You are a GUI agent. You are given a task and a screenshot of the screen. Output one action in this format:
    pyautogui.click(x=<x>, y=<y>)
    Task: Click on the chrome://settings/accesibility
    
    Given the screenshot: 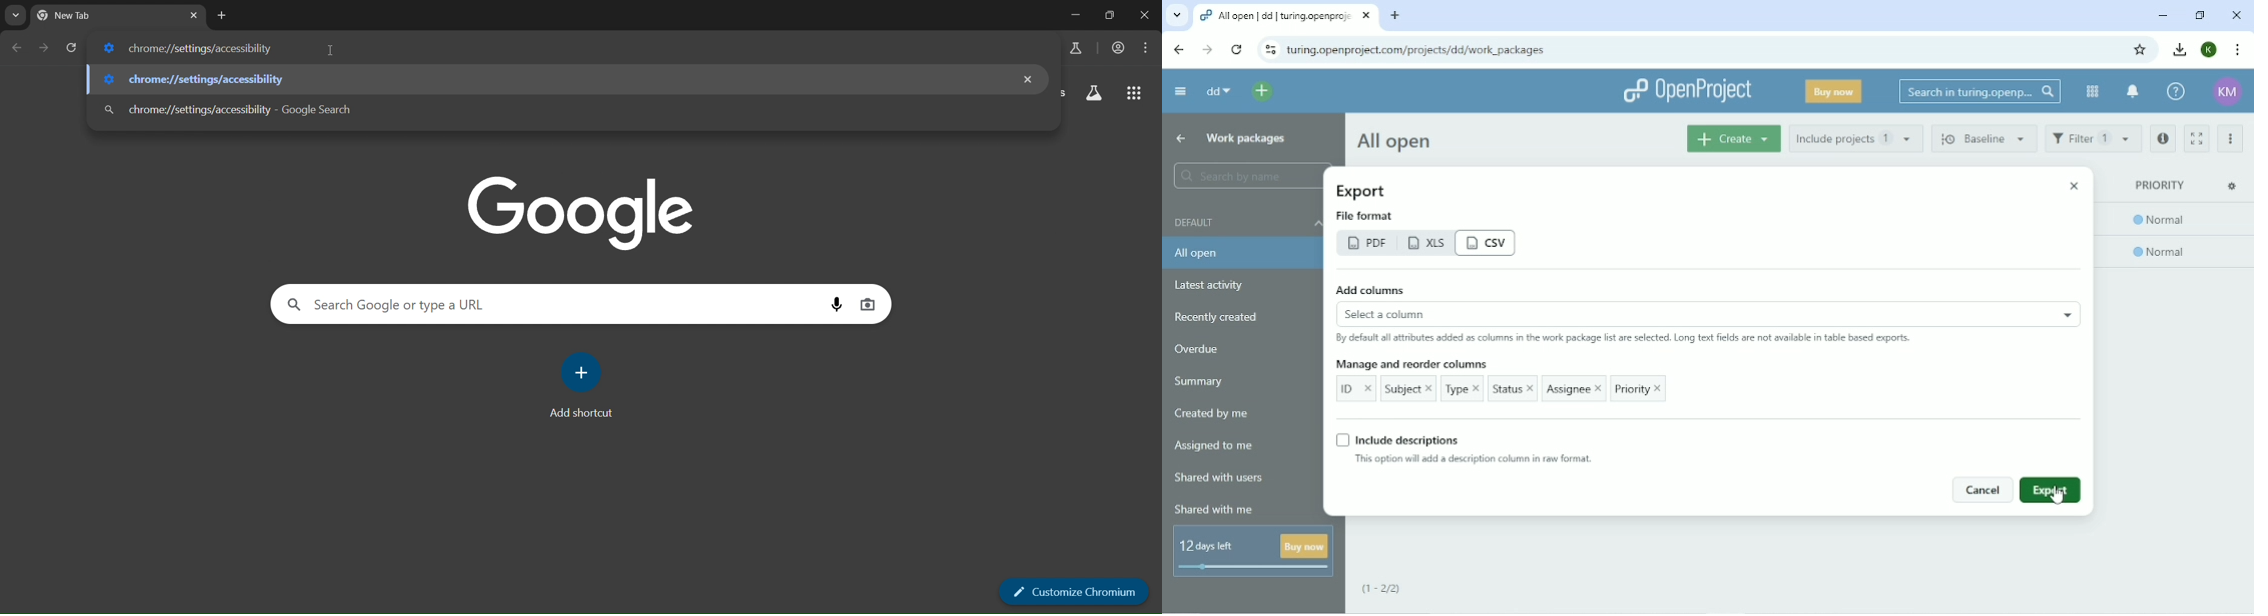 What is the action you would take?
    pyautogui.click(x=199, y=81)
    